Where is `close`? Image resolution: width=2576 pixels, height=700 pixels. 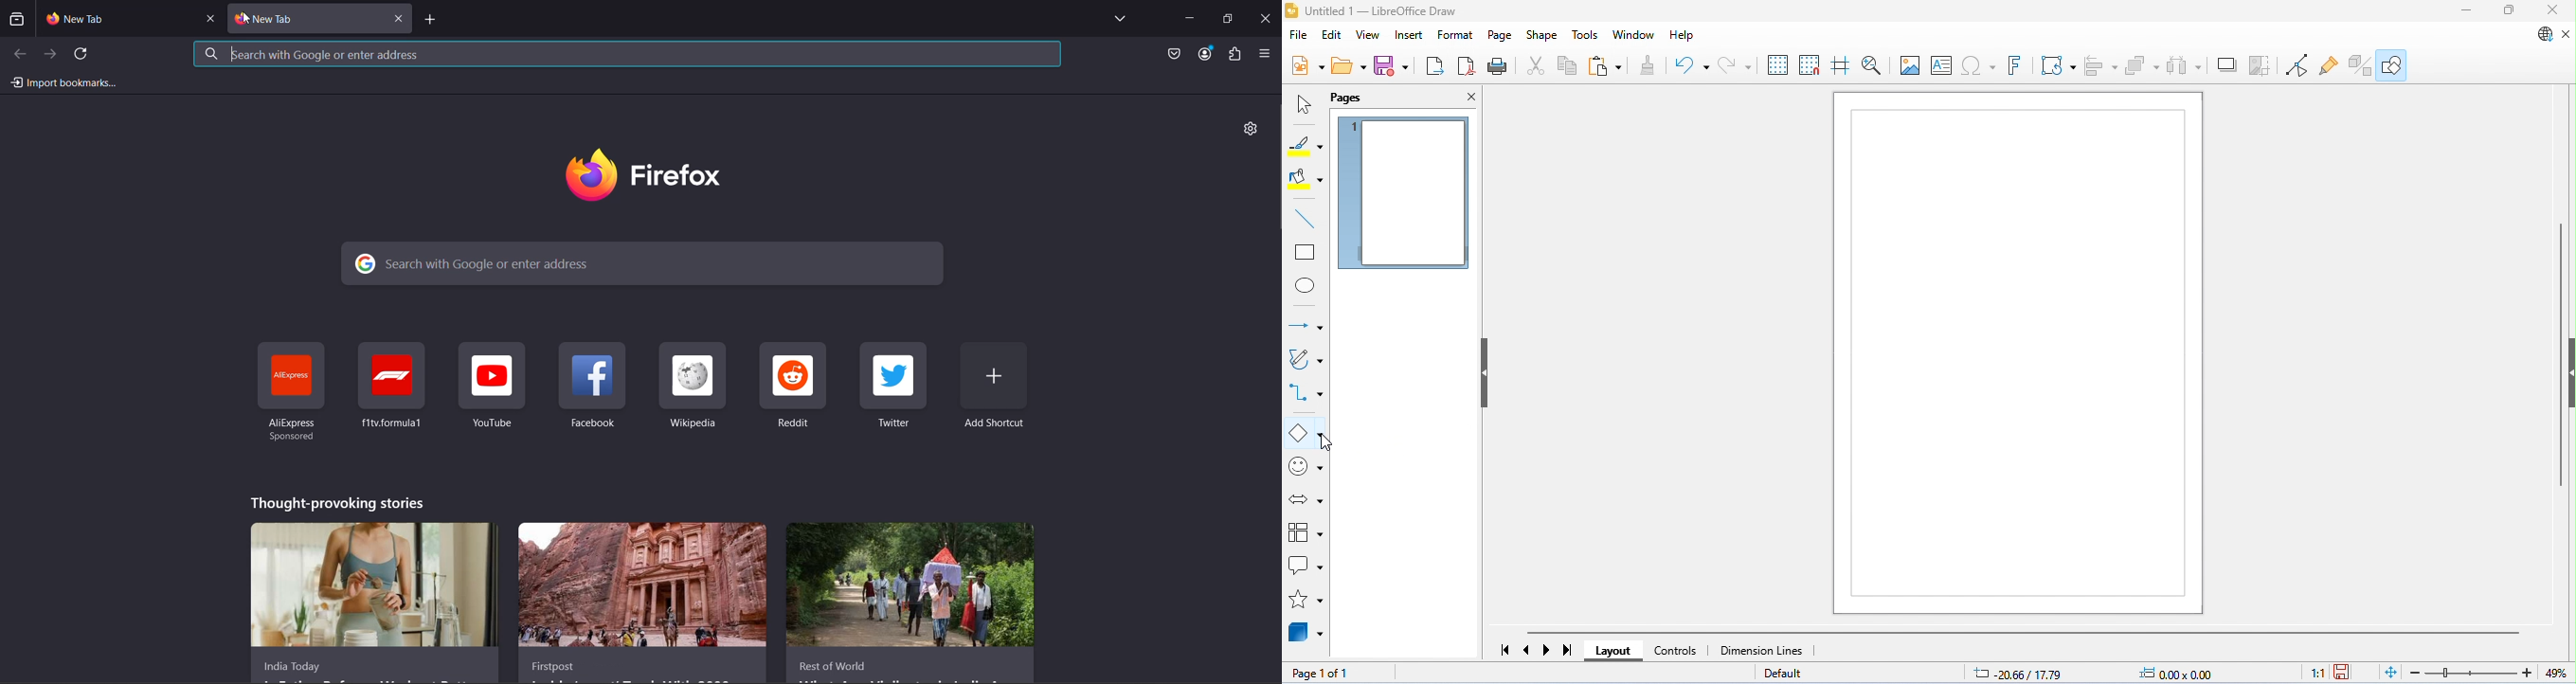 close is located at coordinates (2553, 10).